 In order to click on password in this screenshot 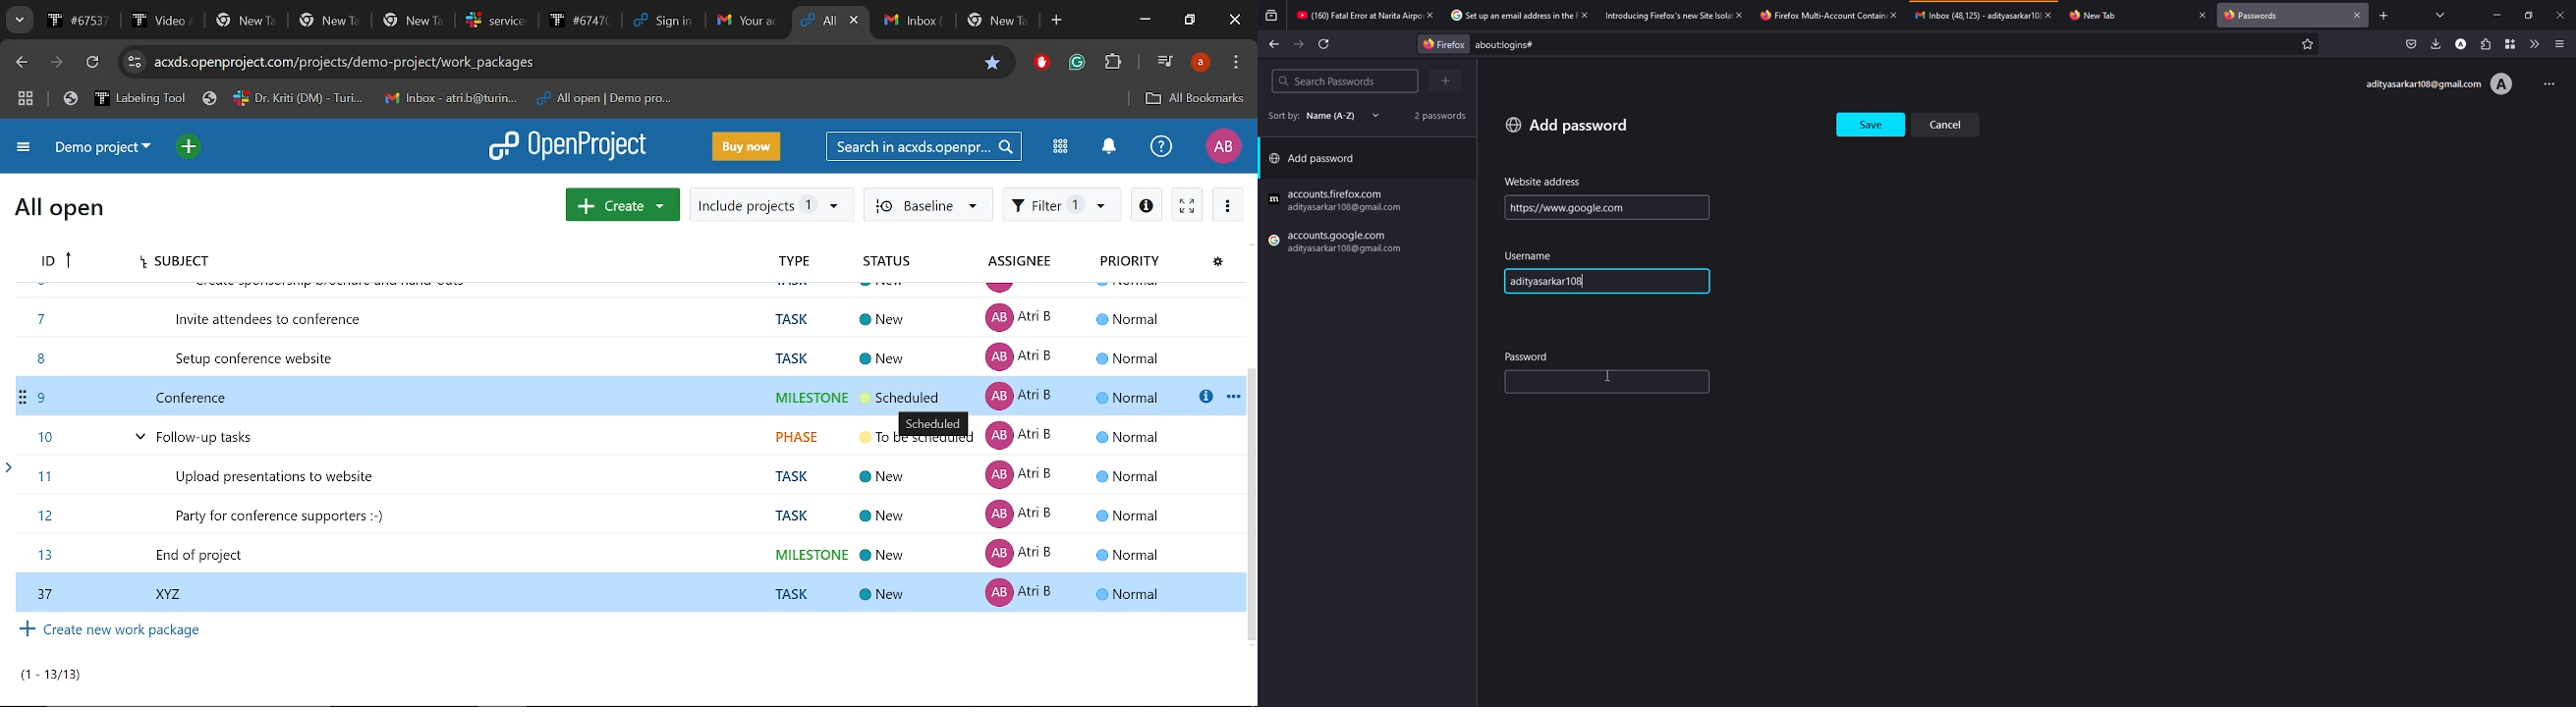, I will do `click(1528, 356)`.